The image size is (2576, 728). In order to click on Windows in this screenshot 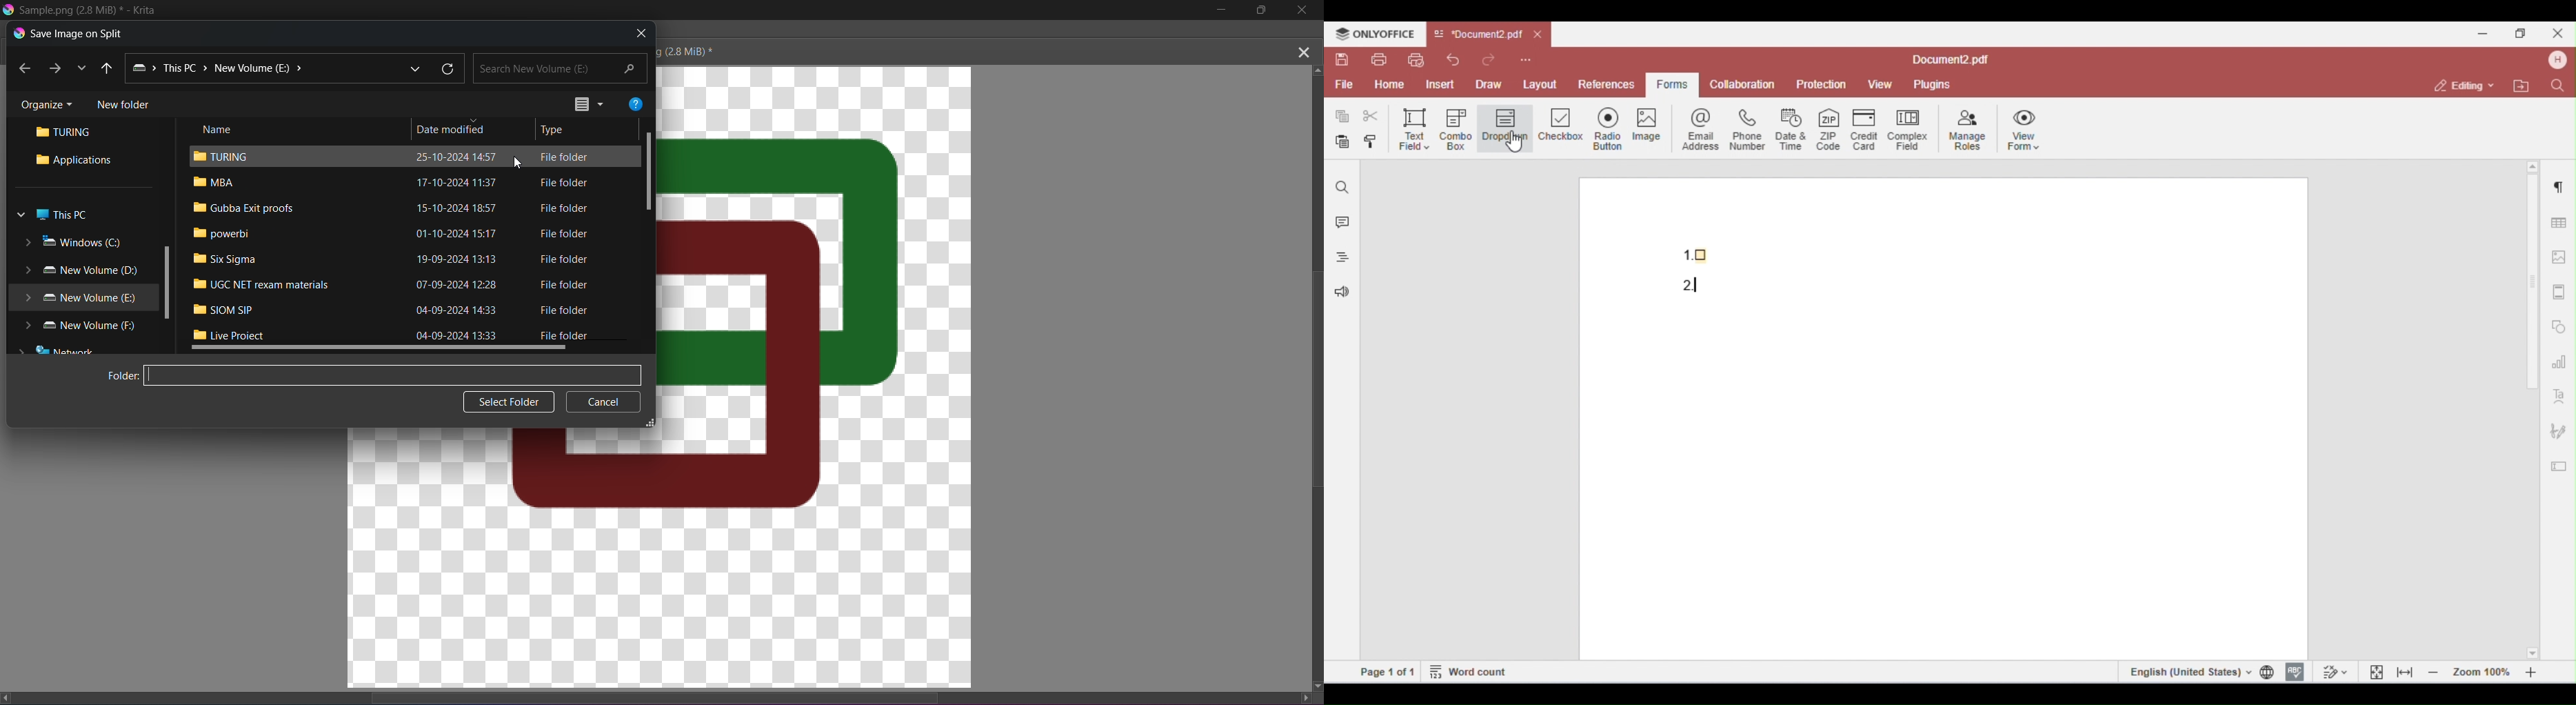, I will do `click(72, 241)`.